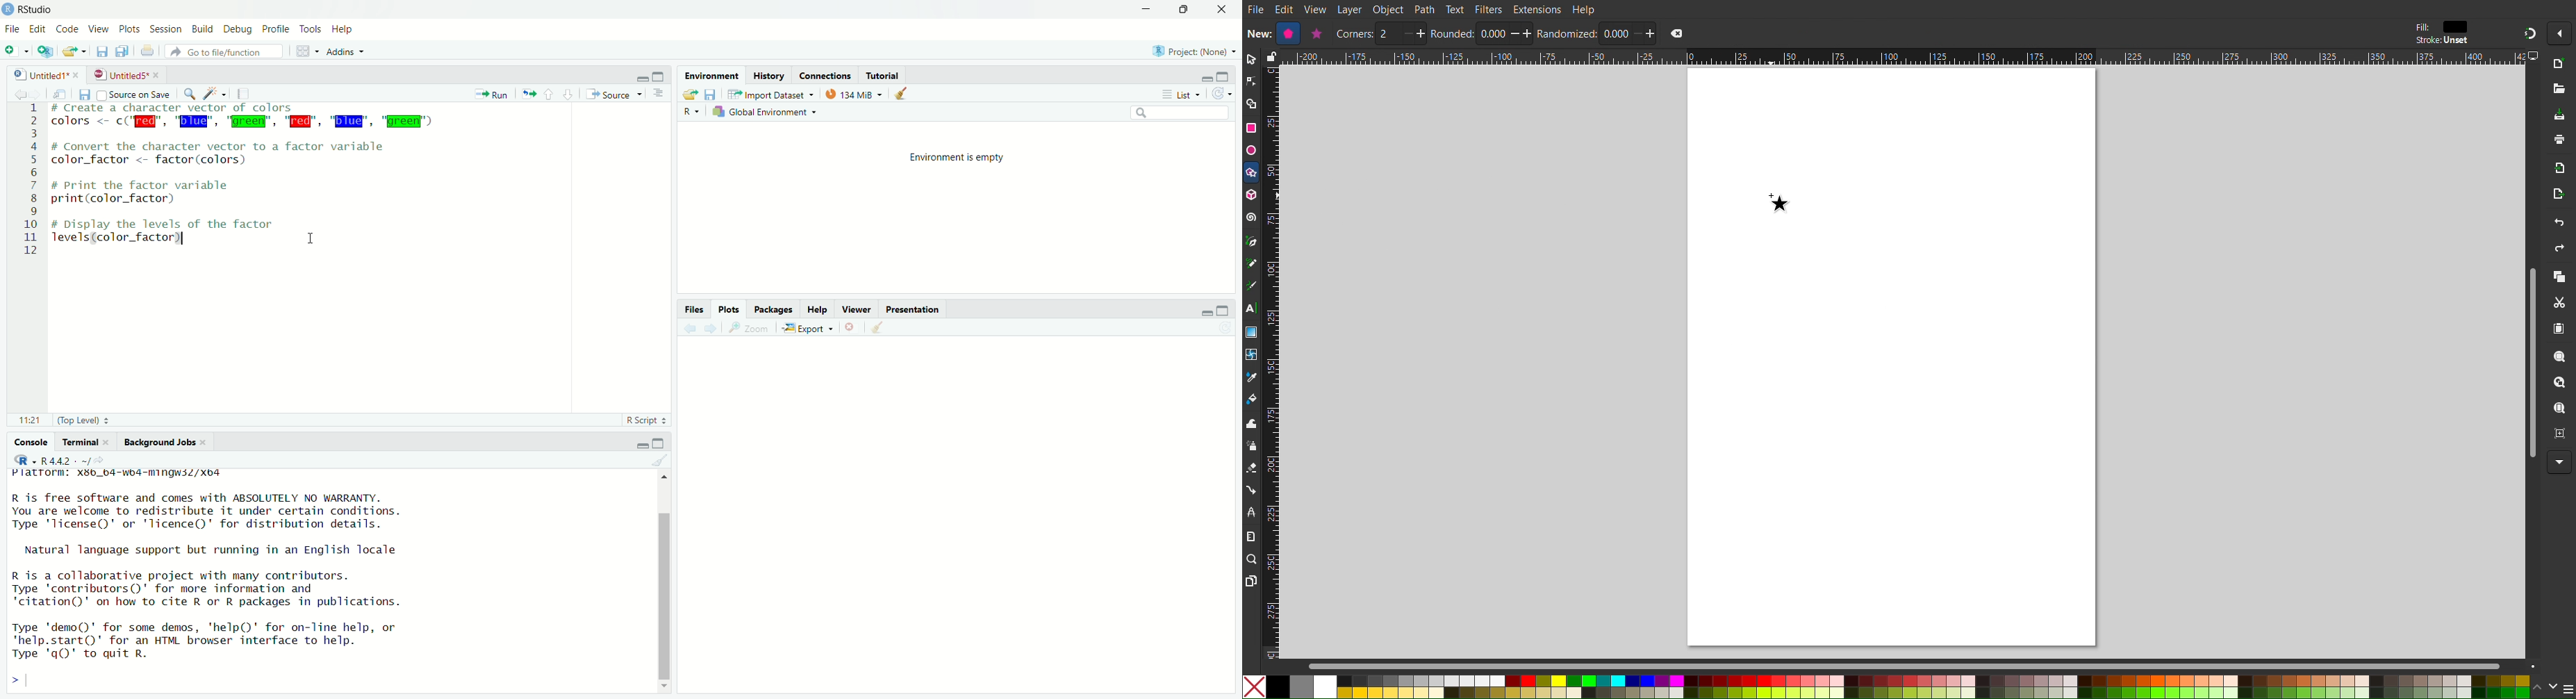 The height and width of the screenshot is (700, 2576). Describe the element at coordinates (148, 50) in the screenshot. I see `print the current file` at that location.